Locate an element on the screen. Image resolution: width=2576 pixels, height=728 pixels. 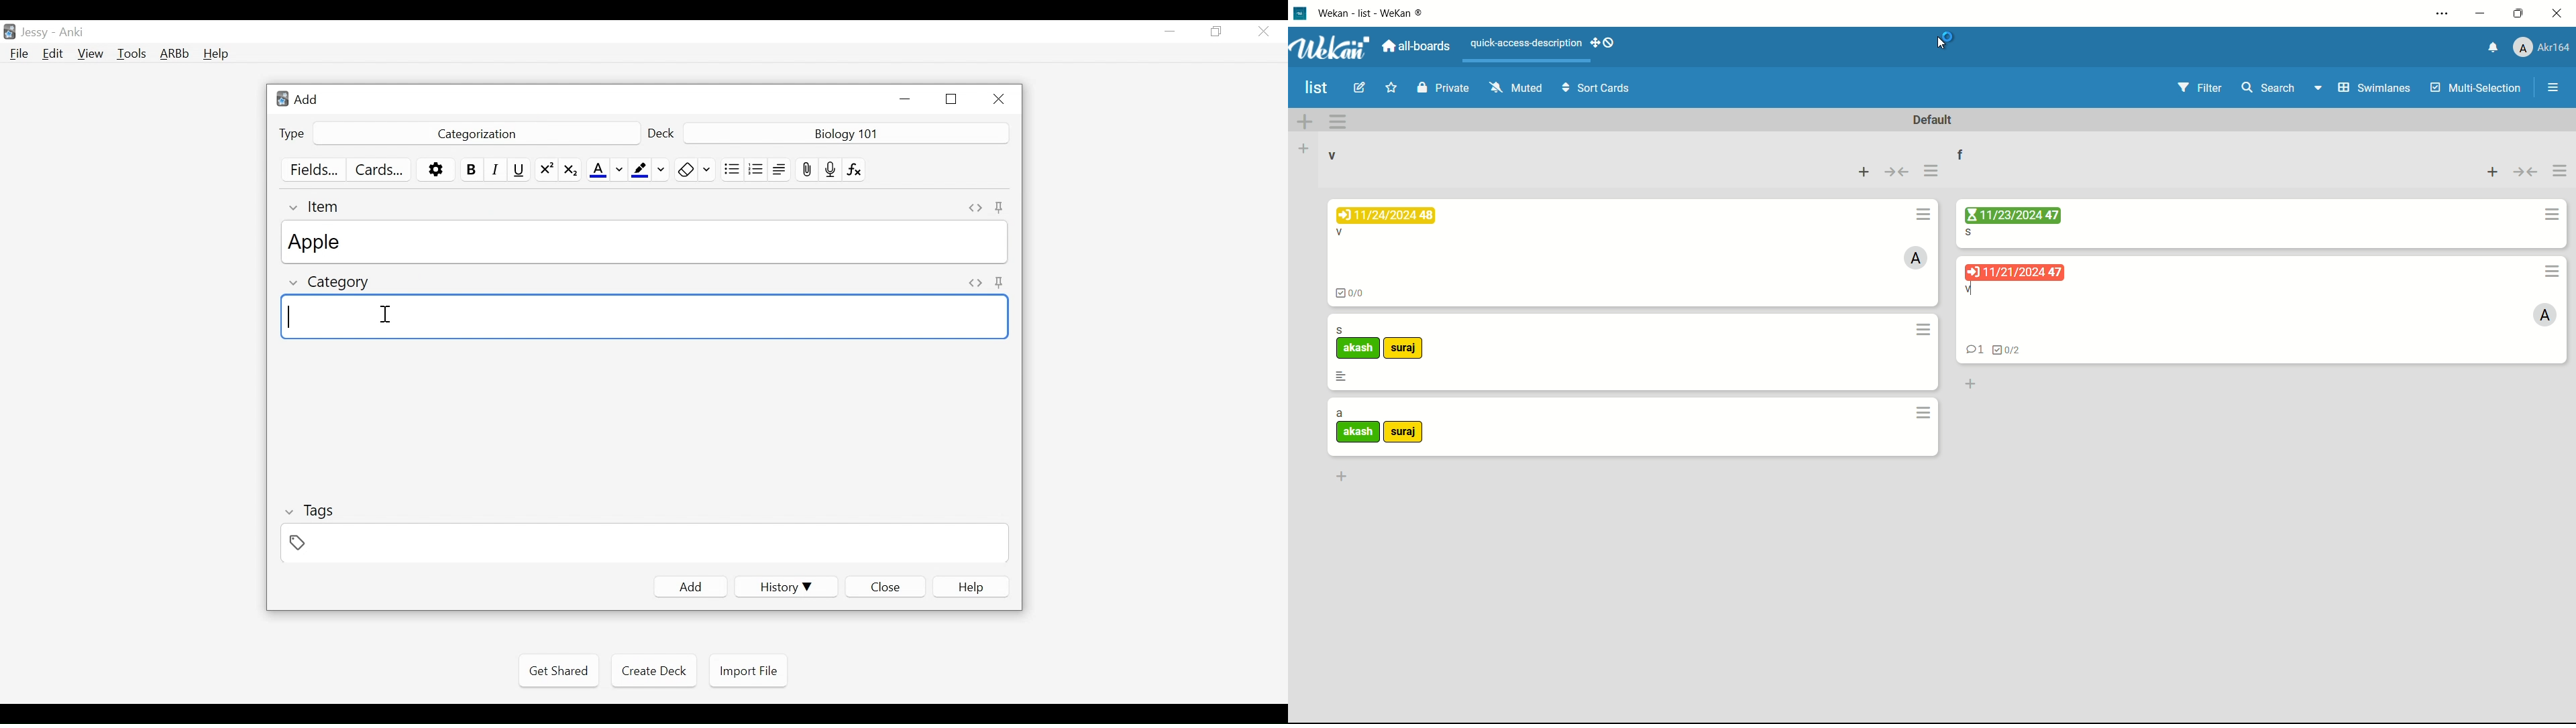
add list is located at coordinates (1303, 149).